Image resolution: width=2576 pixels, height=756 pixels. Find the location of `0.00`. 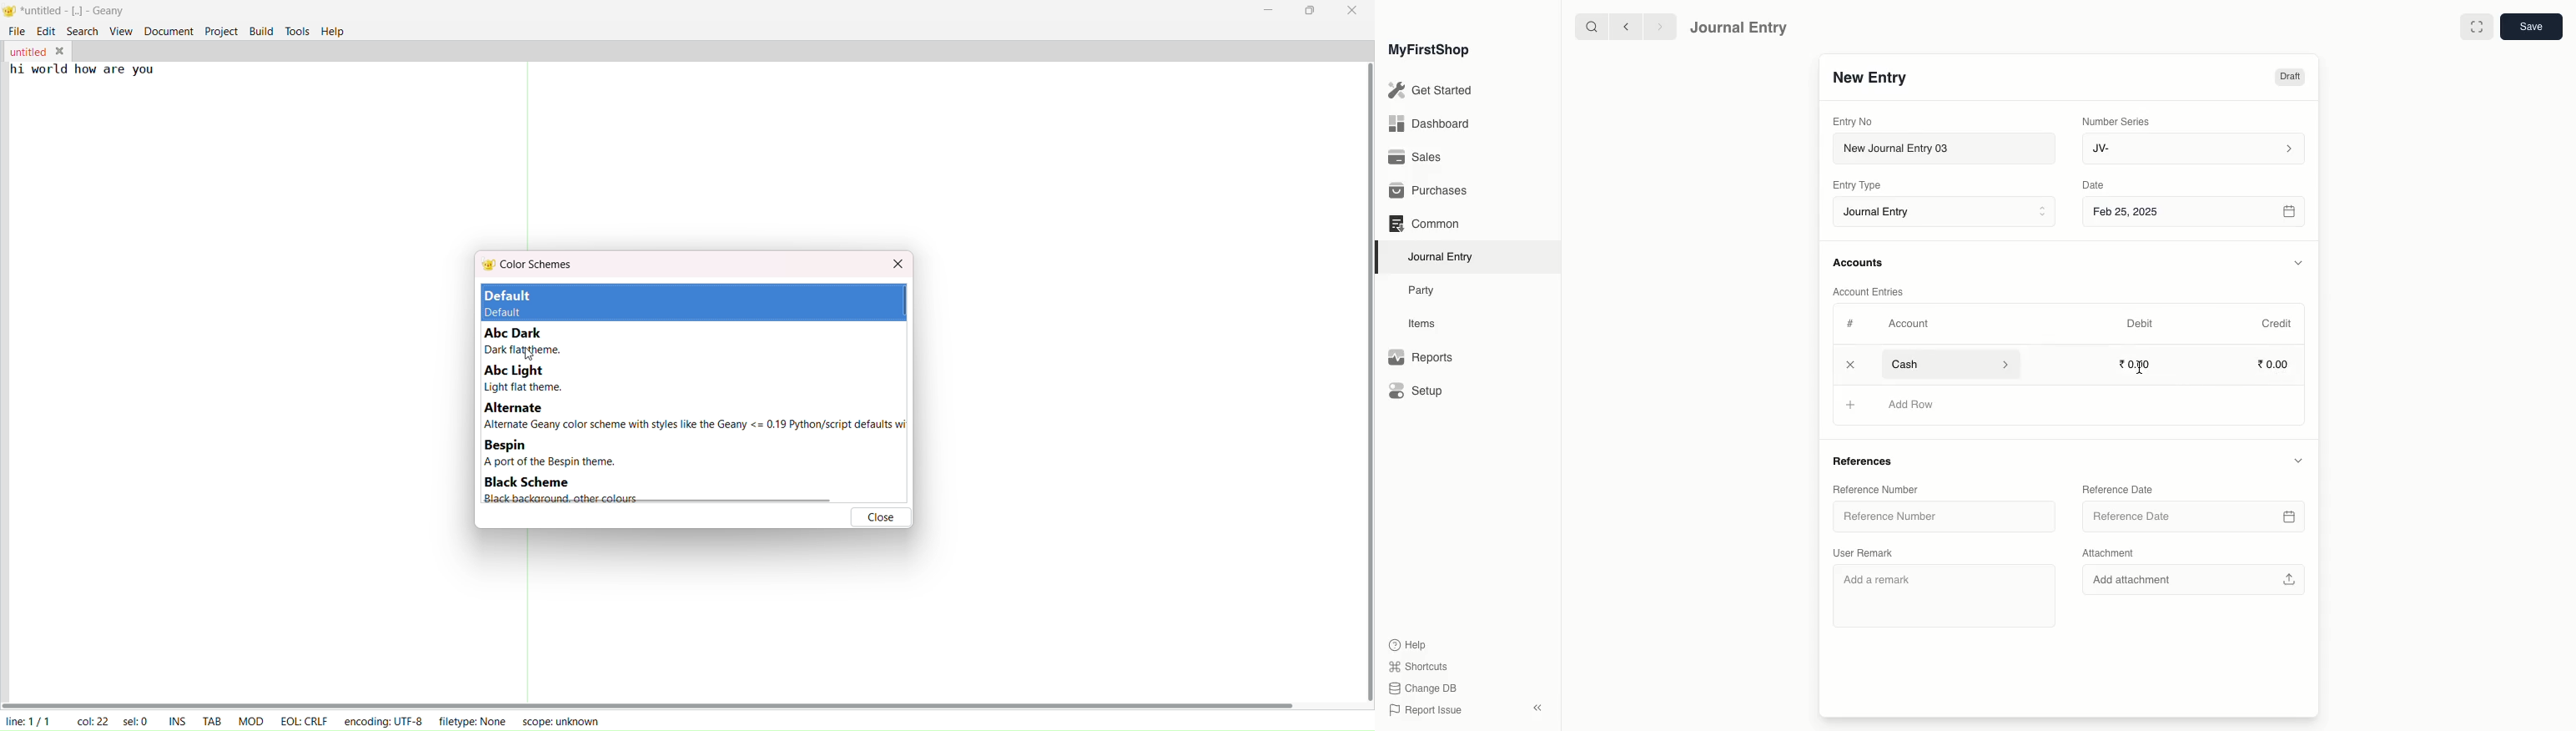

0.00 is located at coordinates (2136, 364).